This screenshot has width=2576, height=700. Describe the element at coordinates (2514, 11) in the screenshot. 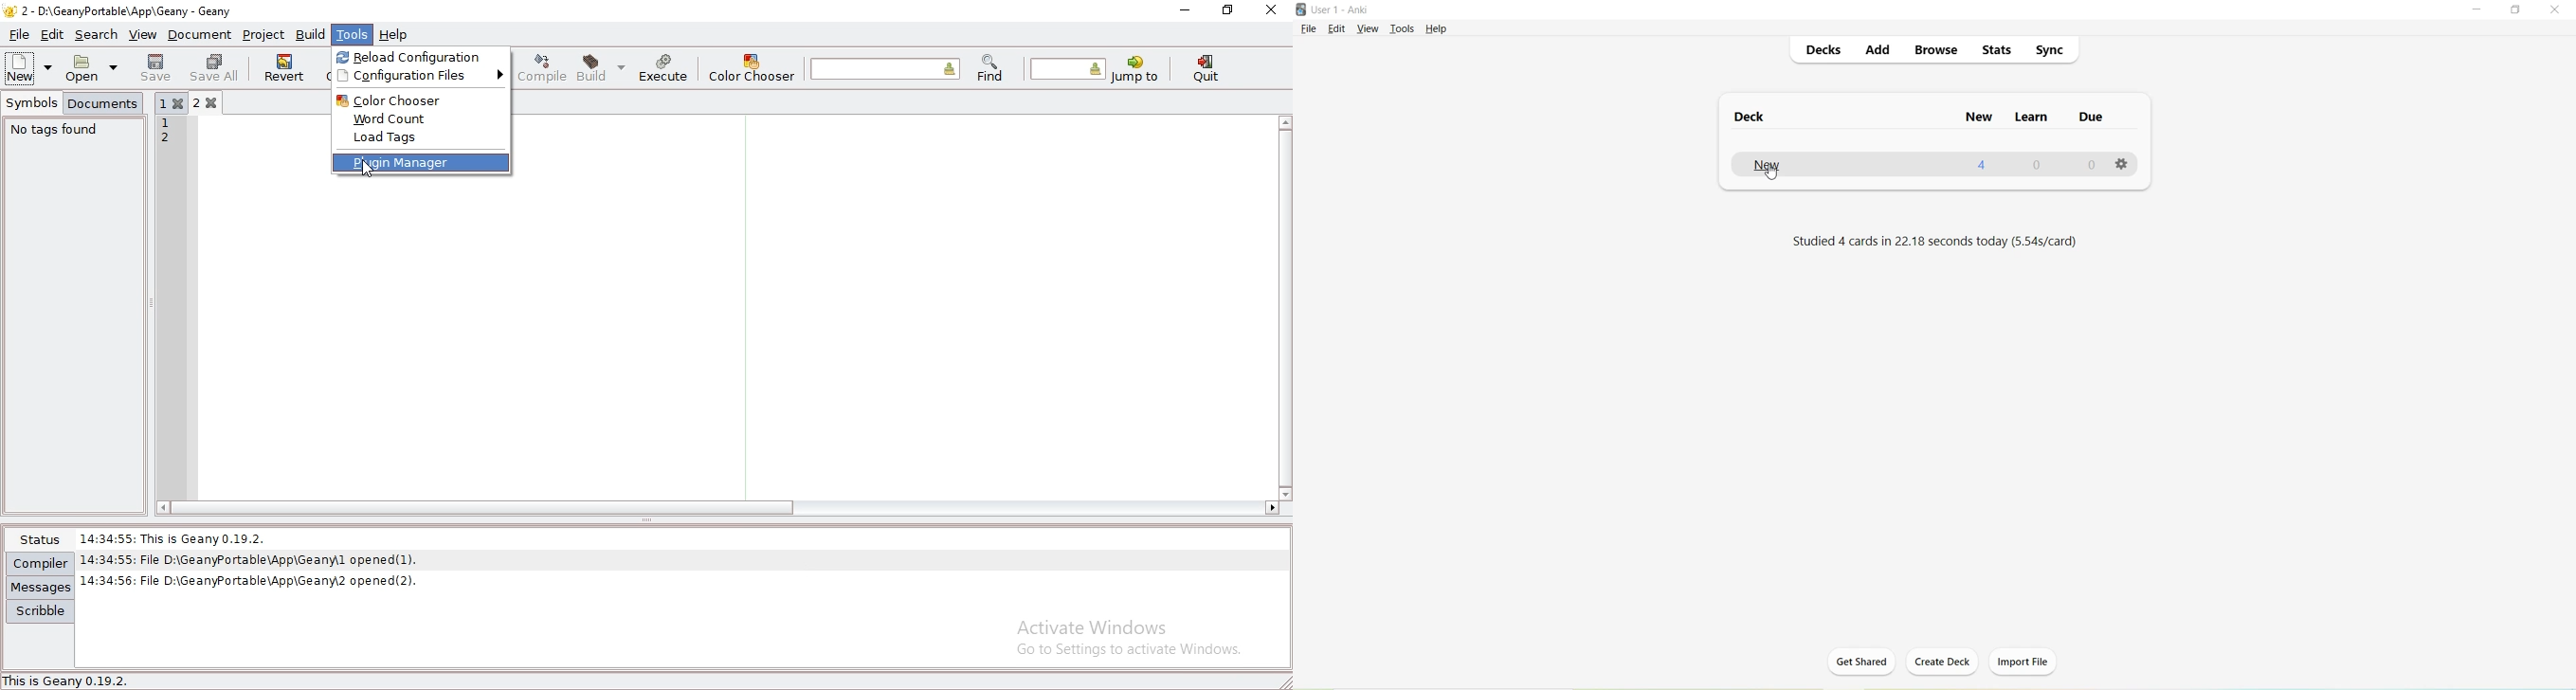

I see `Maximize` at that location.